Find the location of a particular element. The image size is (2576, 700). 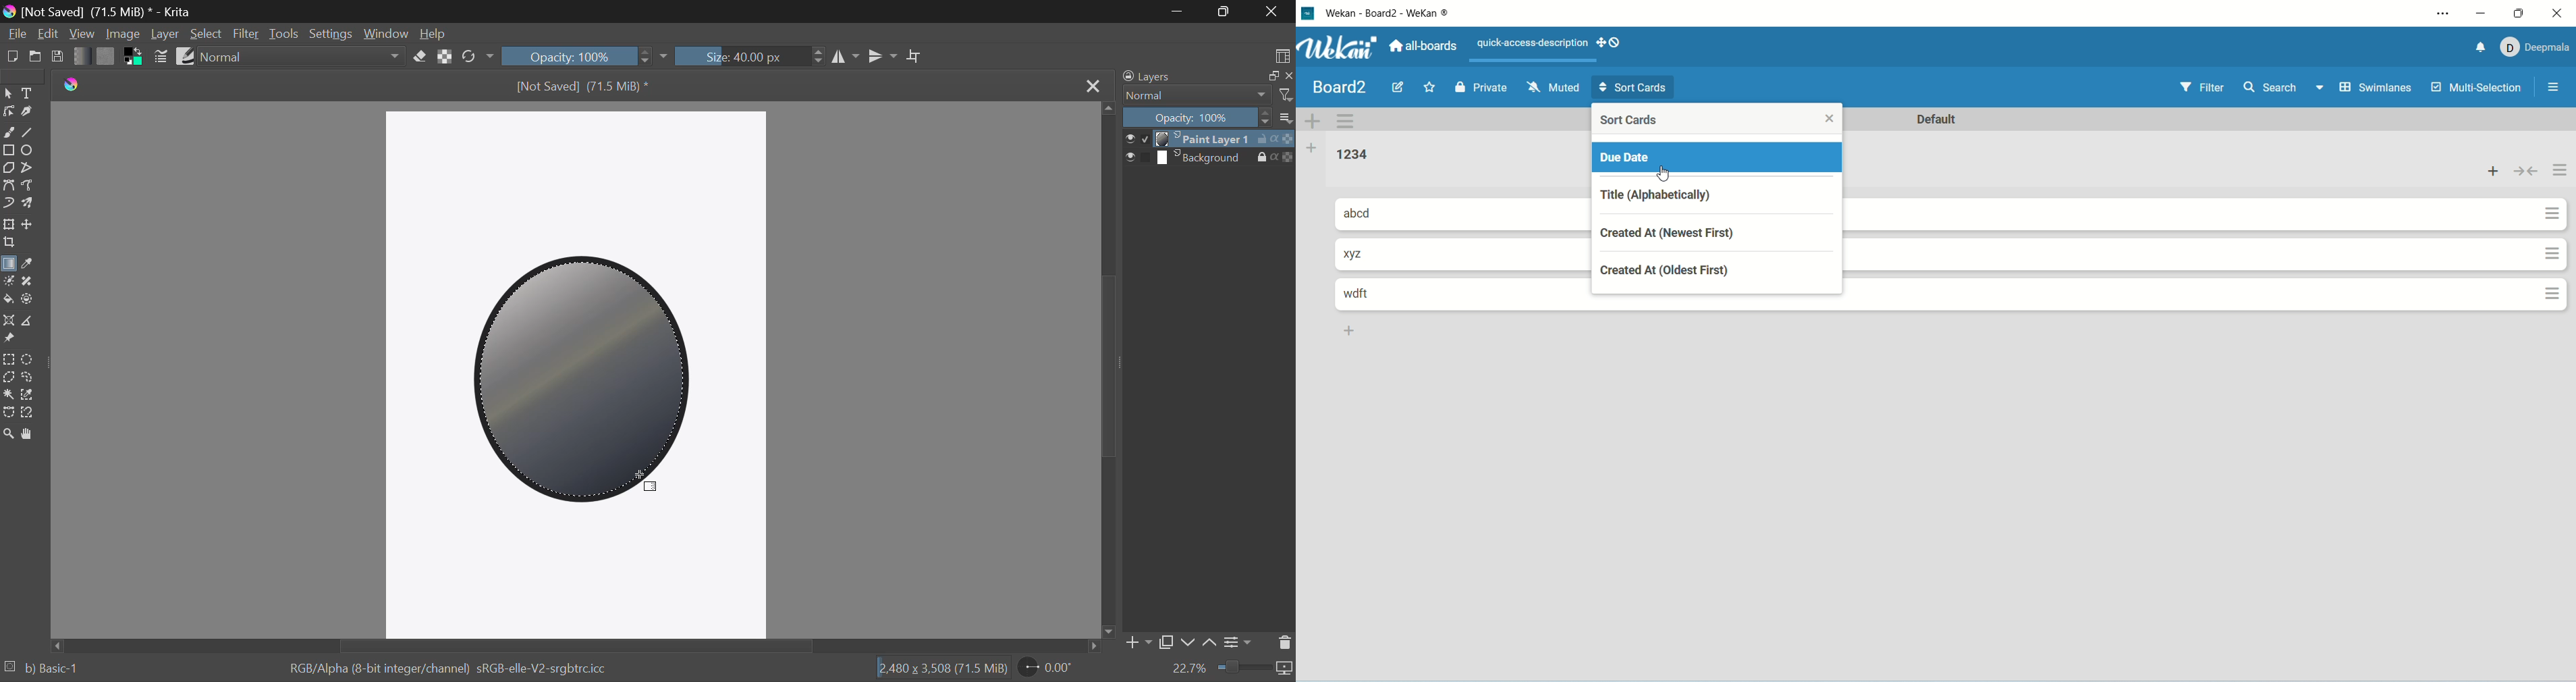

Crop is located at coordinates (9, 244).